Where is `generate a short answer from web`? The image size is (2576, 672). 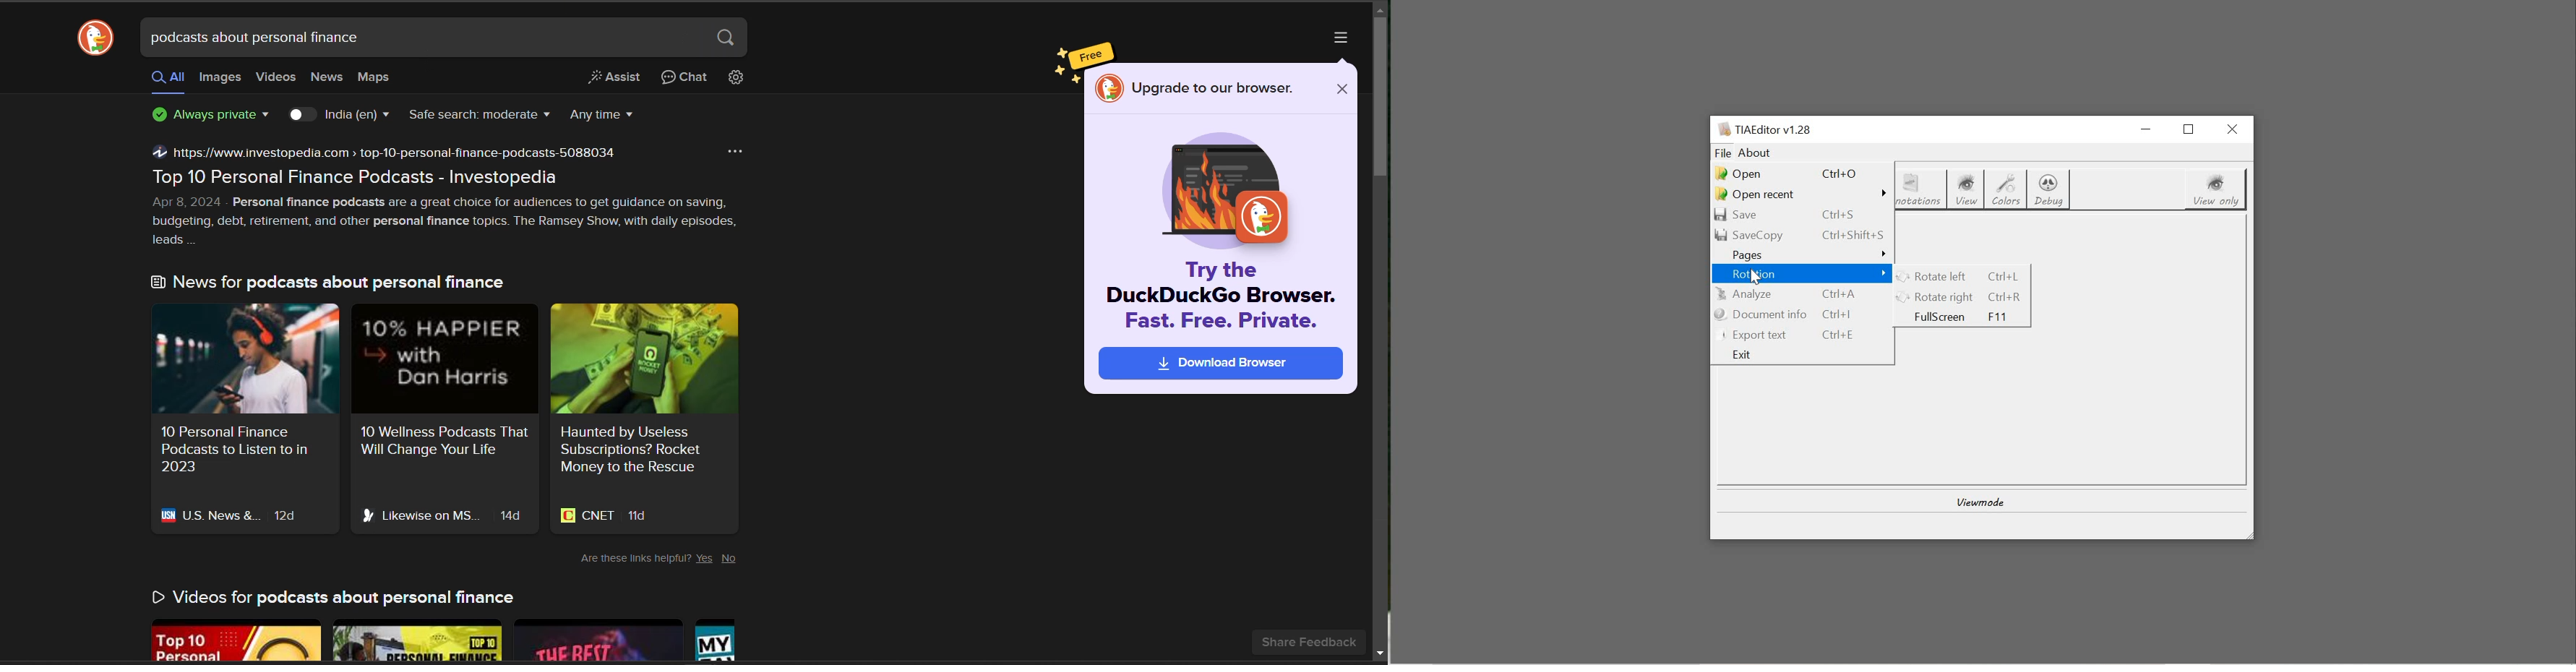
generate a short answer from web is located at coordinates (619, 78).